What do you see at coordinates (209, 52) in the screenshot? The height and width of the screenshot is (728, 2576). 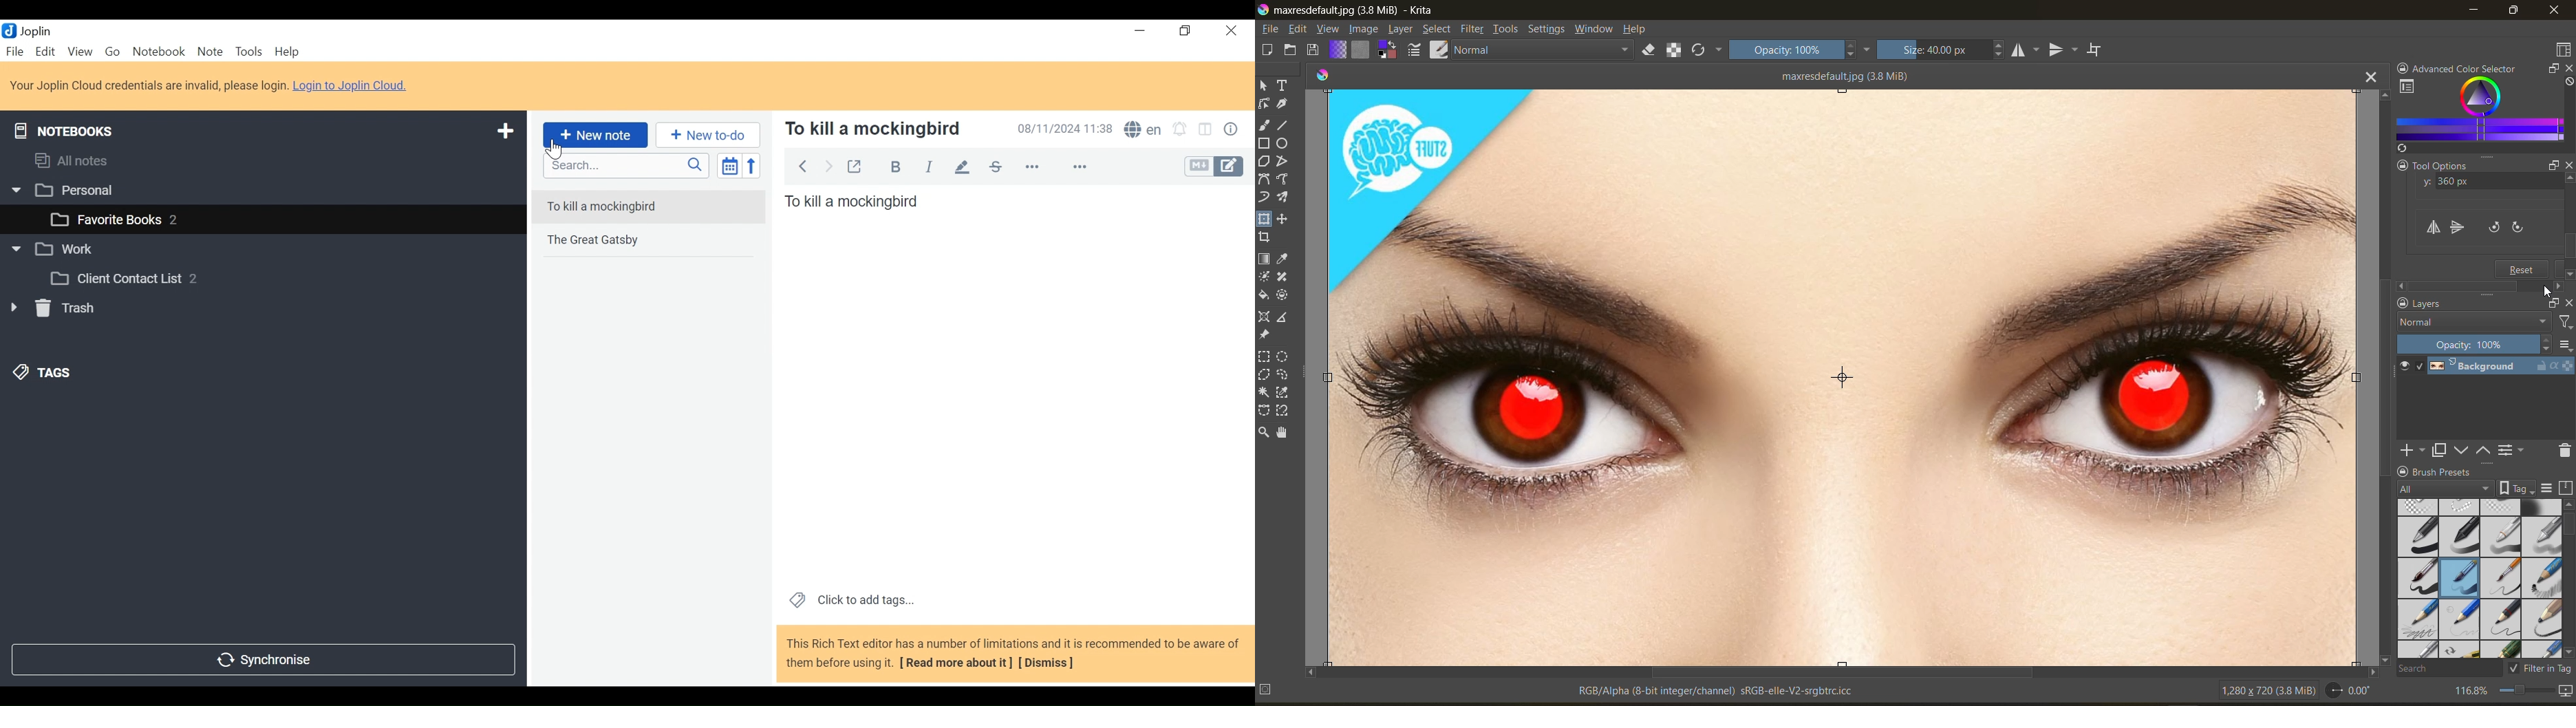 I see `Note` at bounding box center [209, 52].